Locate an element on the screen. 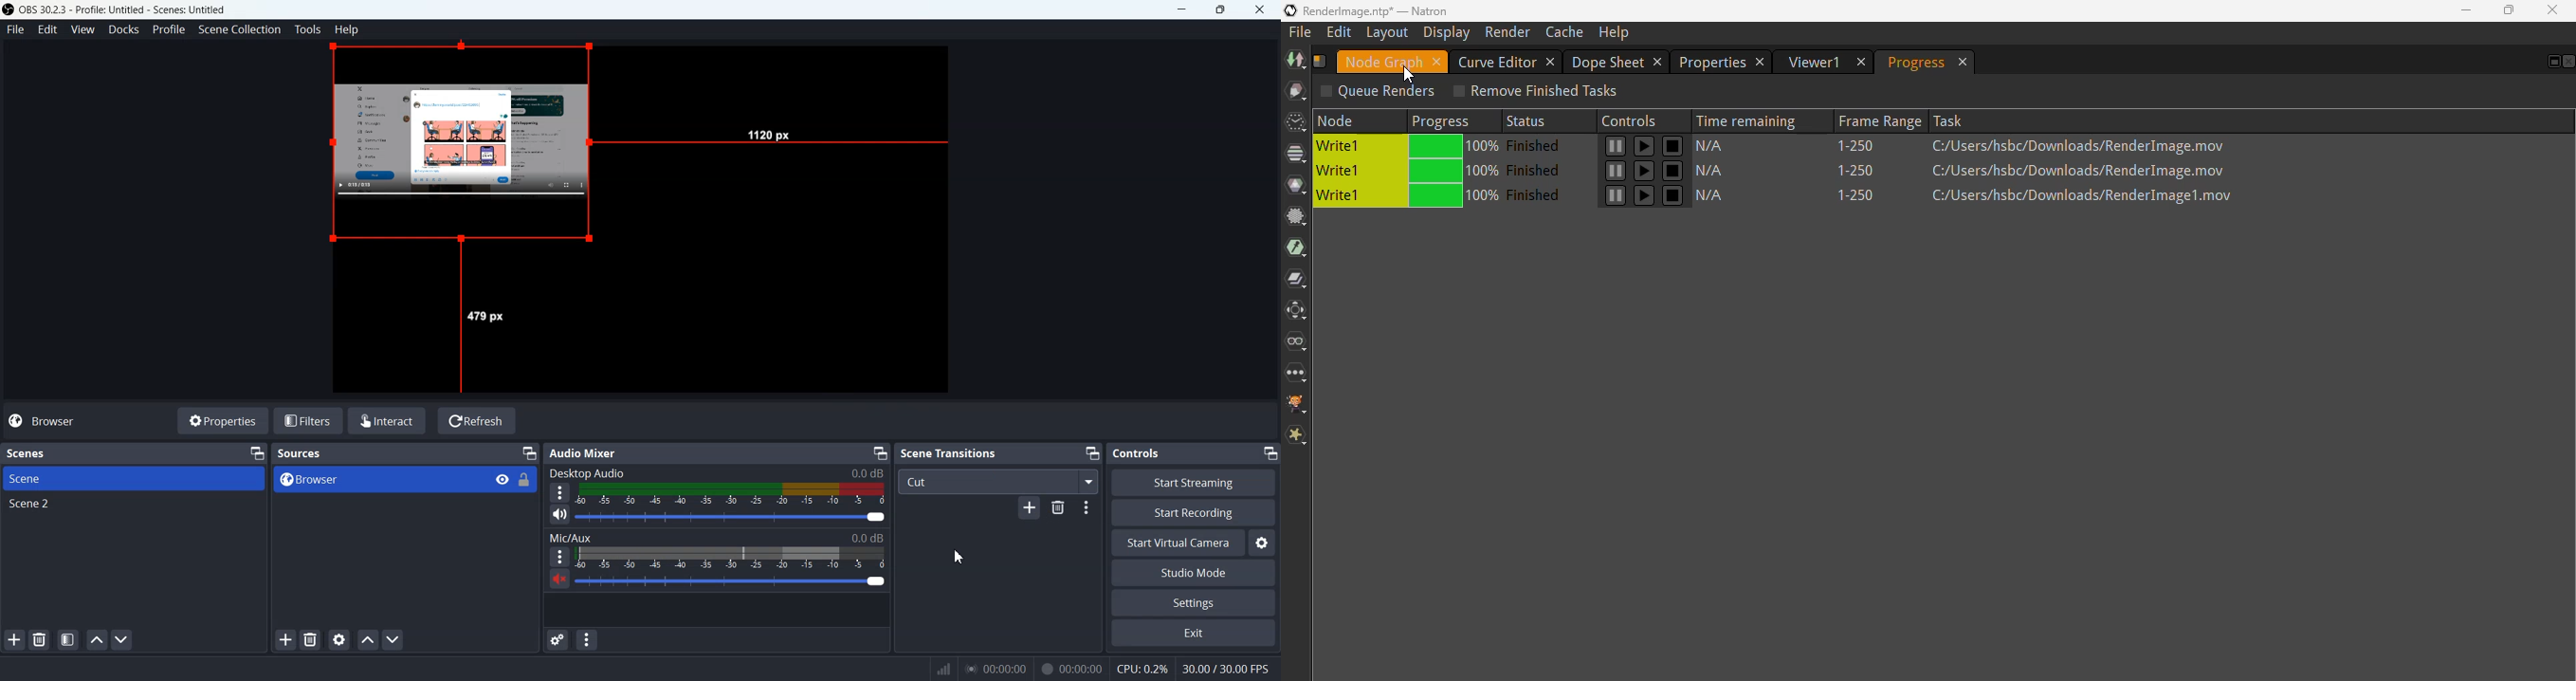 This screenshot has height=700, width=2576. Cursor is located at coordinates (960, 556).